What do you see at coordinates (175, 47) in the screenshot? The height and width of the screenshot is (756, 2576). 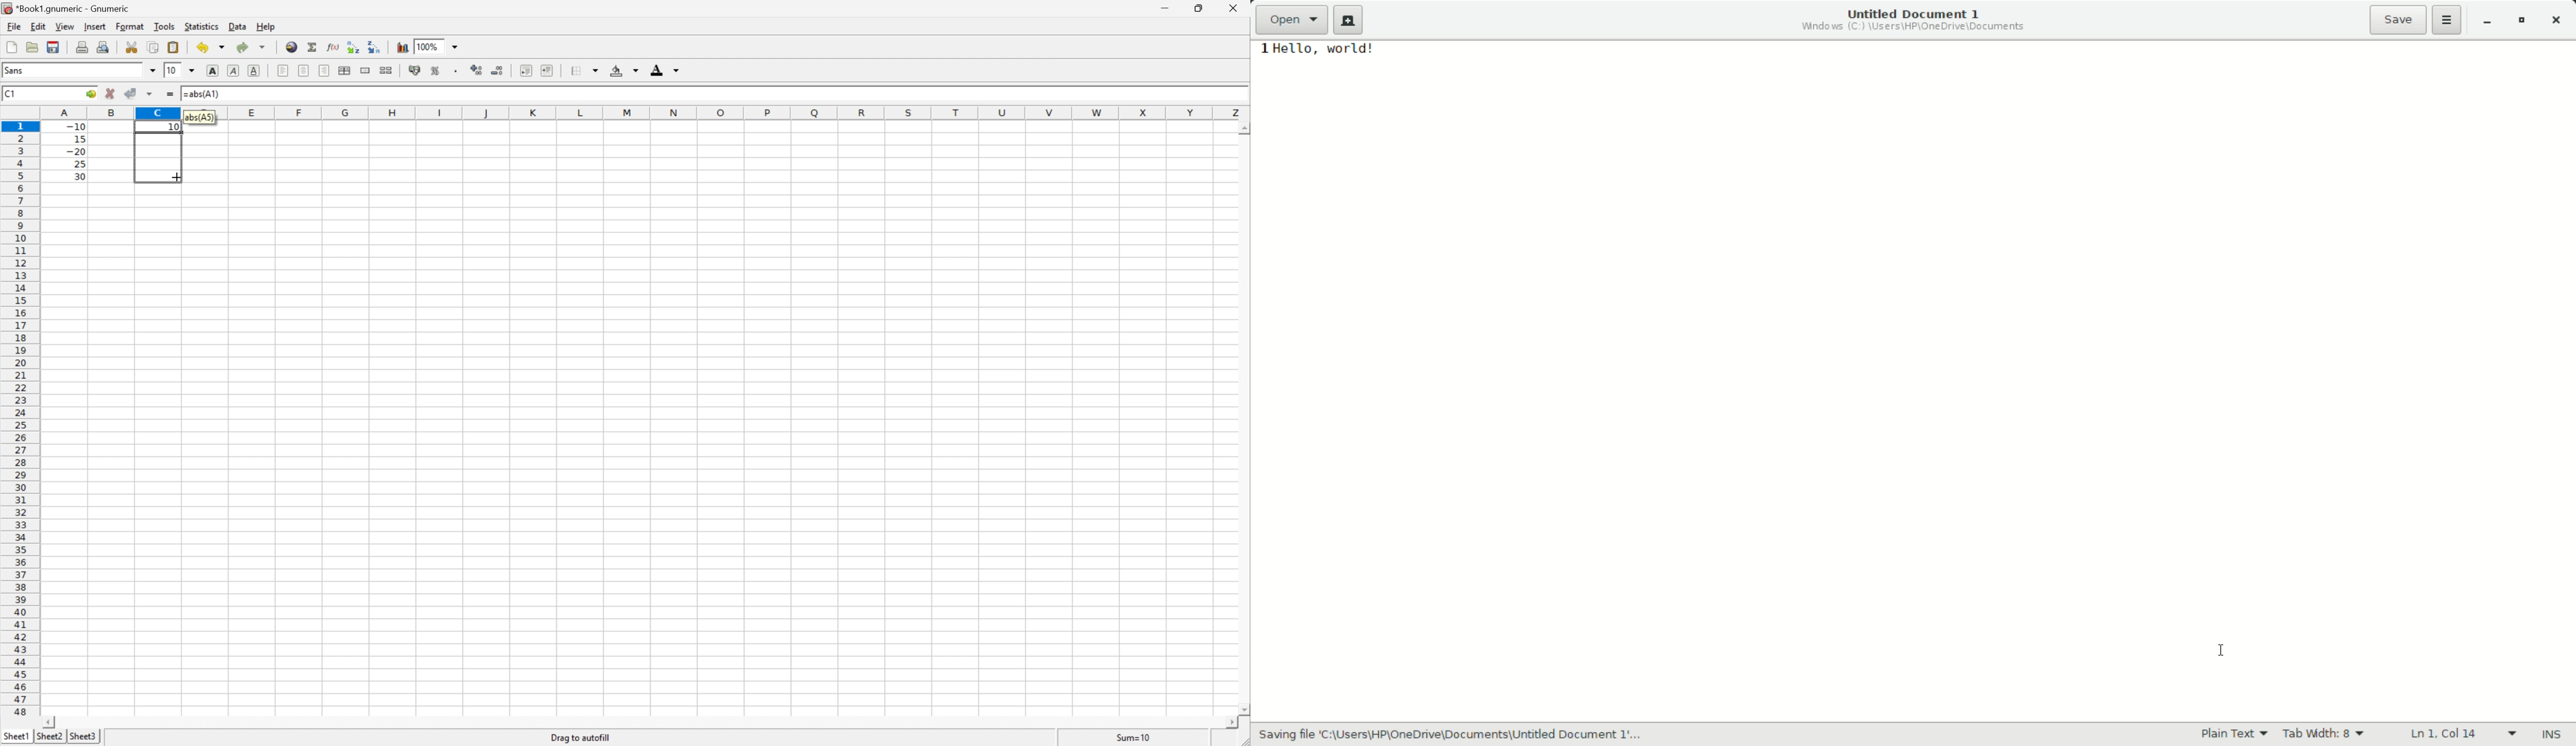 I see `Paste the clipboard` at bounding box center [175, 47].